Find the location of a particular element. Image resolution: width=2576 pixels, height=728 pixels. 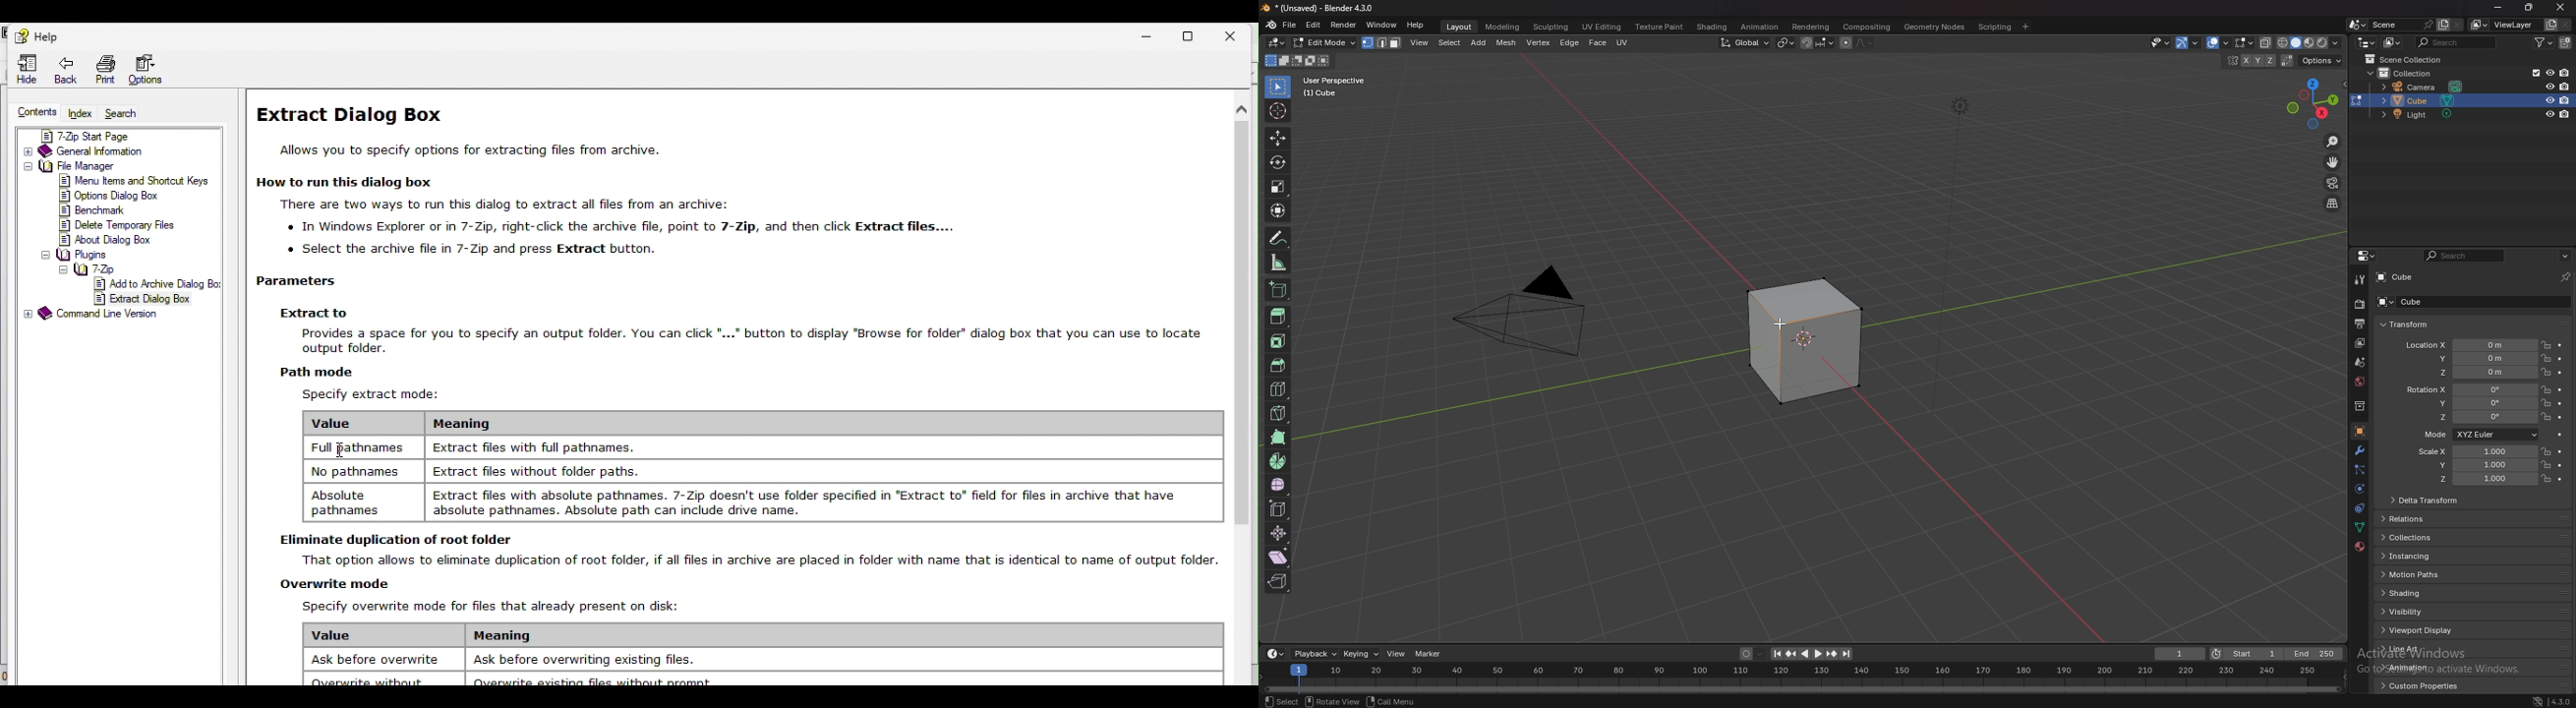

lock location is located at coordinates (2547, 357).